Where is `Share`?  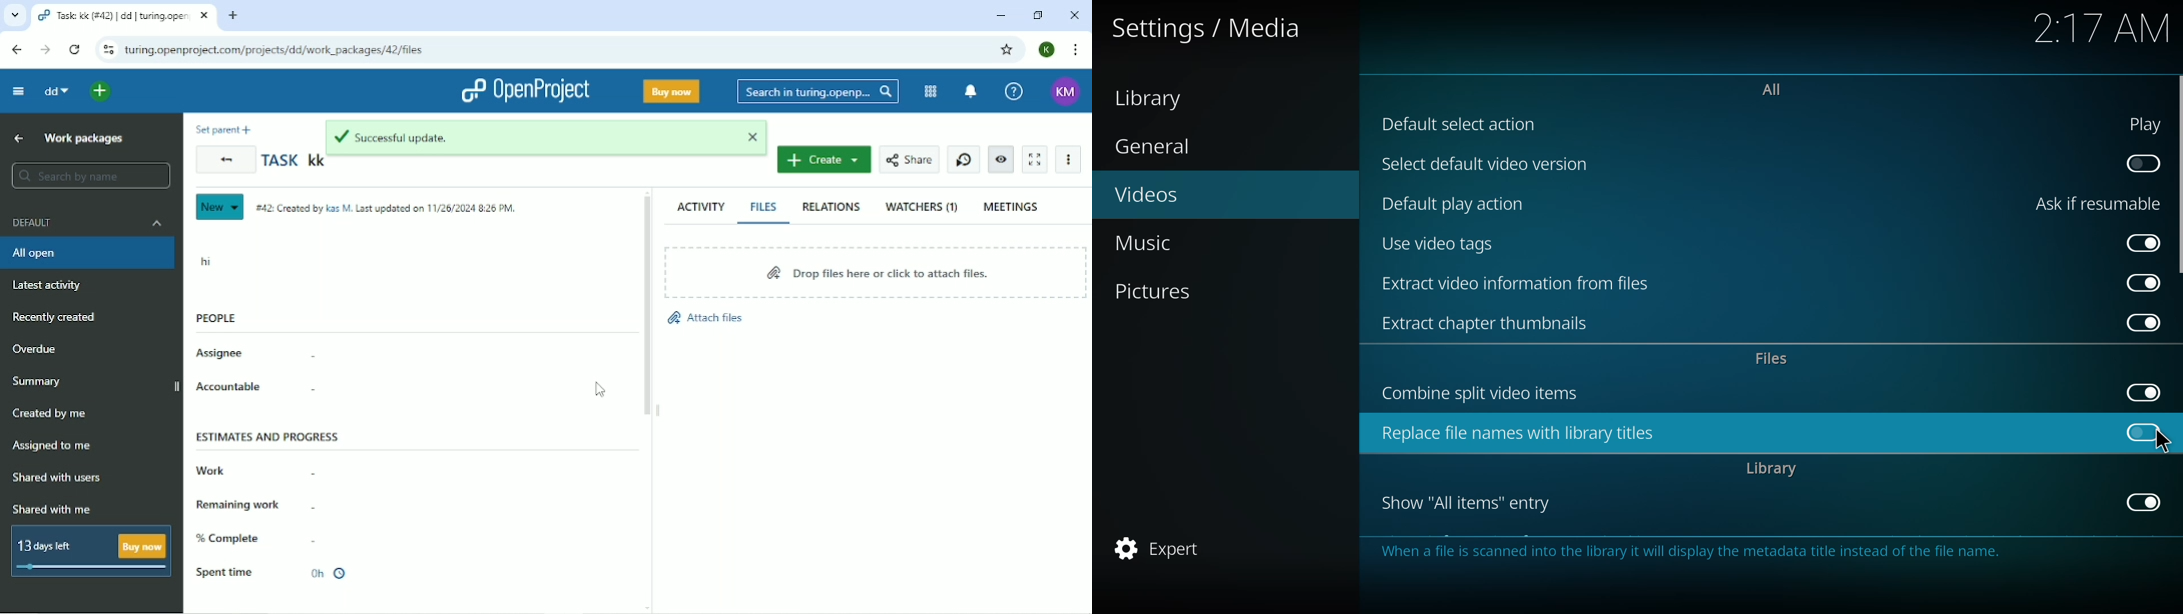 Share is located at coordinates (910, 159).